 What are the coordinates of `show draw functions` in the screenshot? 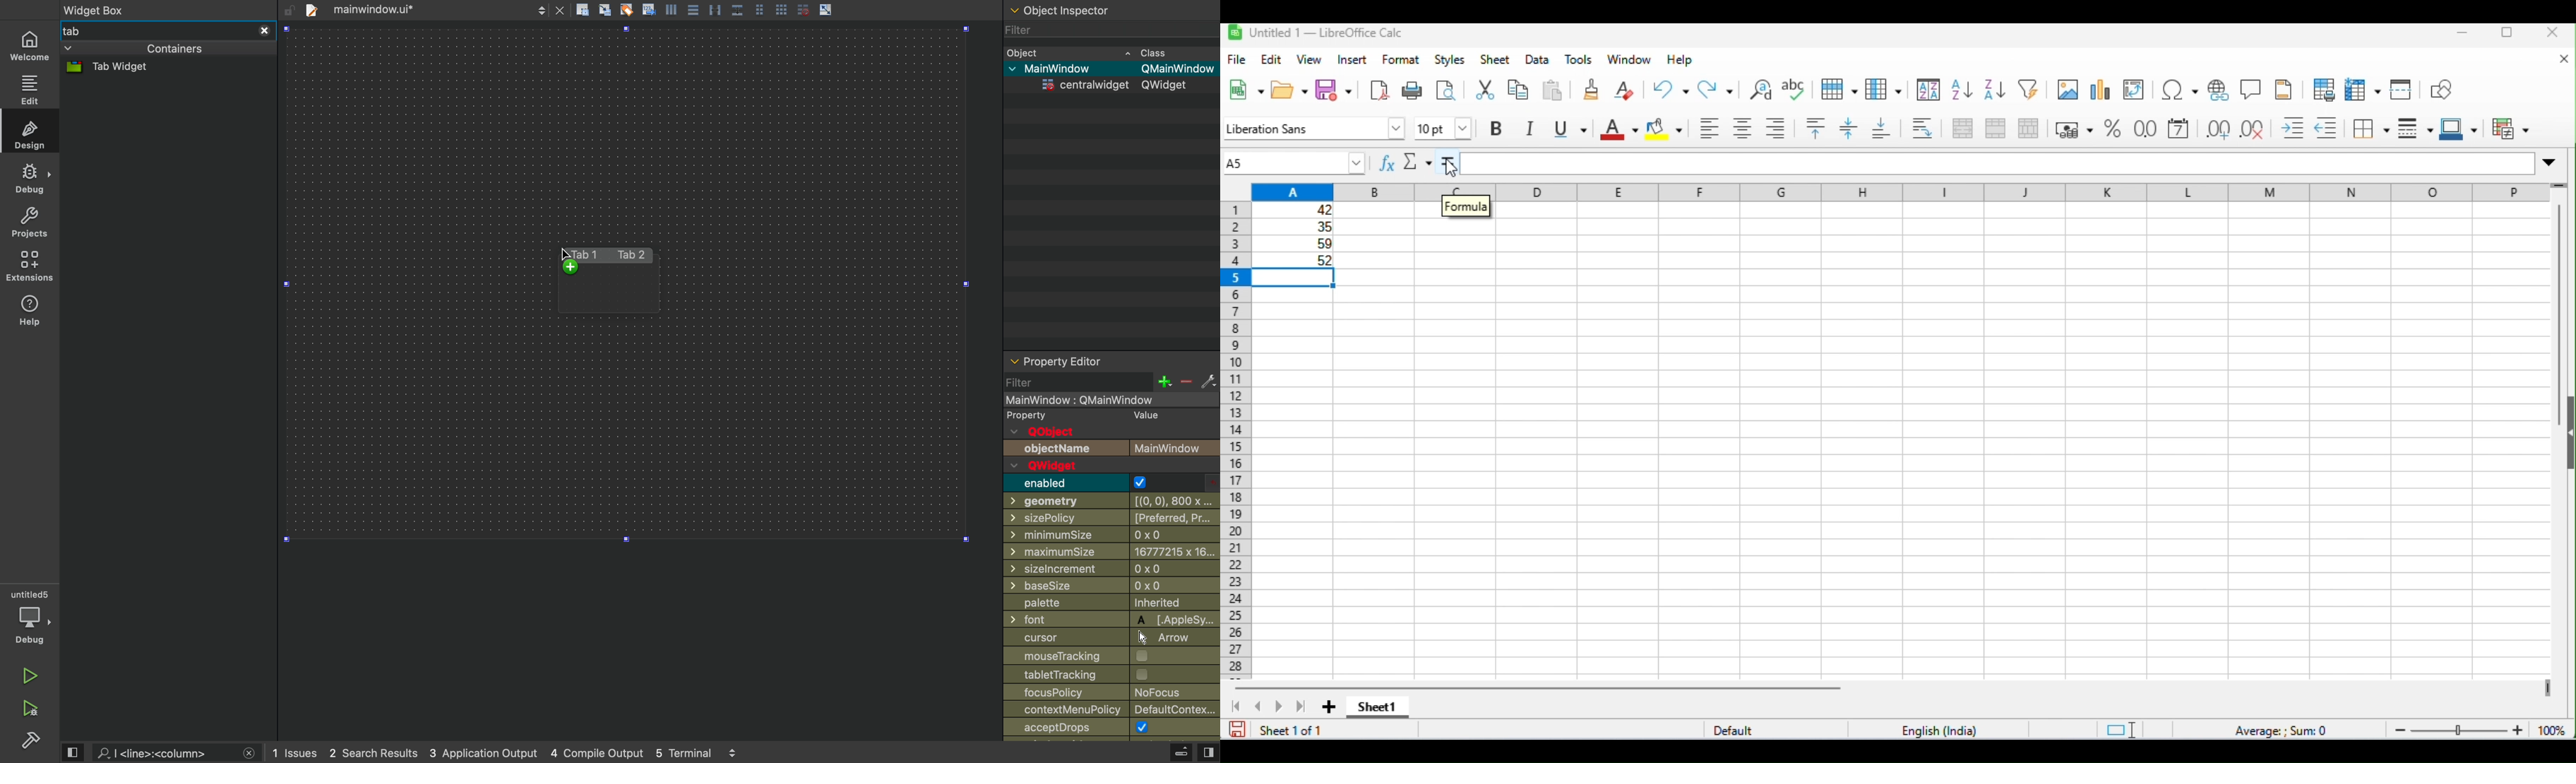 It's located at (2441, 90).